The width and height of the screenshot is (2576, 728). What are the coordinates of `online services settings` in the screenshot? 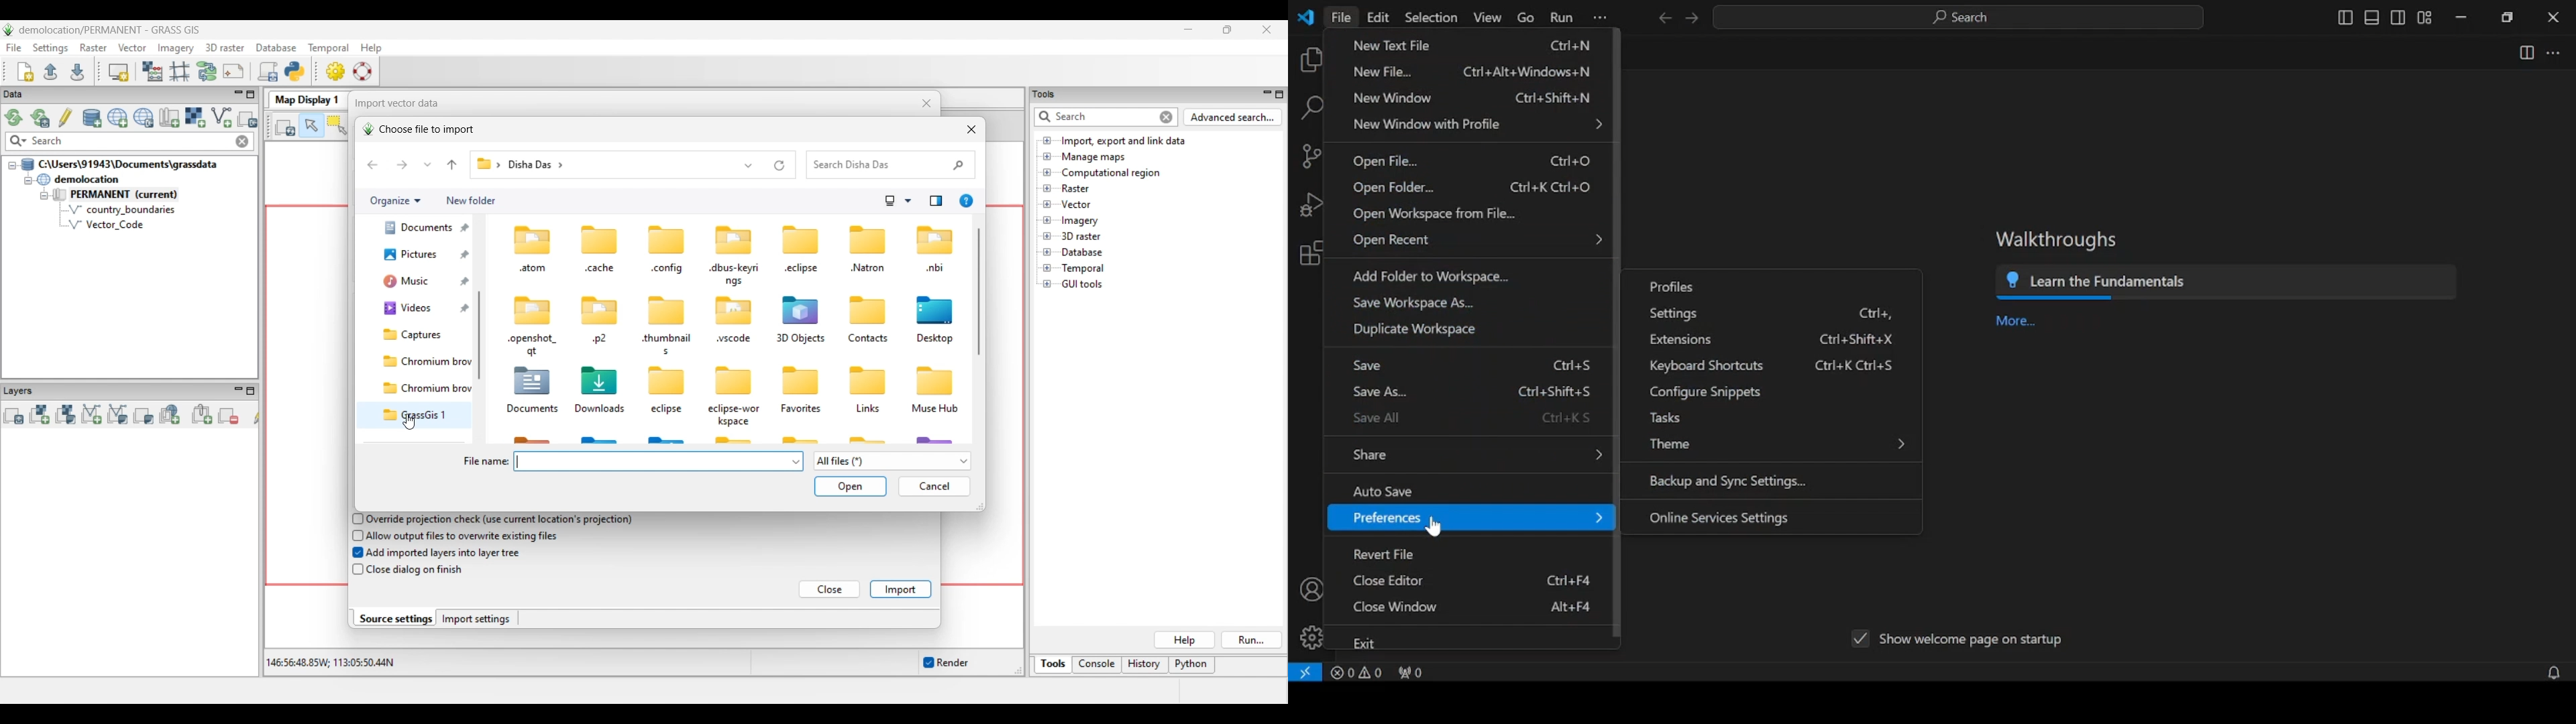 It's located at (1724, 520).